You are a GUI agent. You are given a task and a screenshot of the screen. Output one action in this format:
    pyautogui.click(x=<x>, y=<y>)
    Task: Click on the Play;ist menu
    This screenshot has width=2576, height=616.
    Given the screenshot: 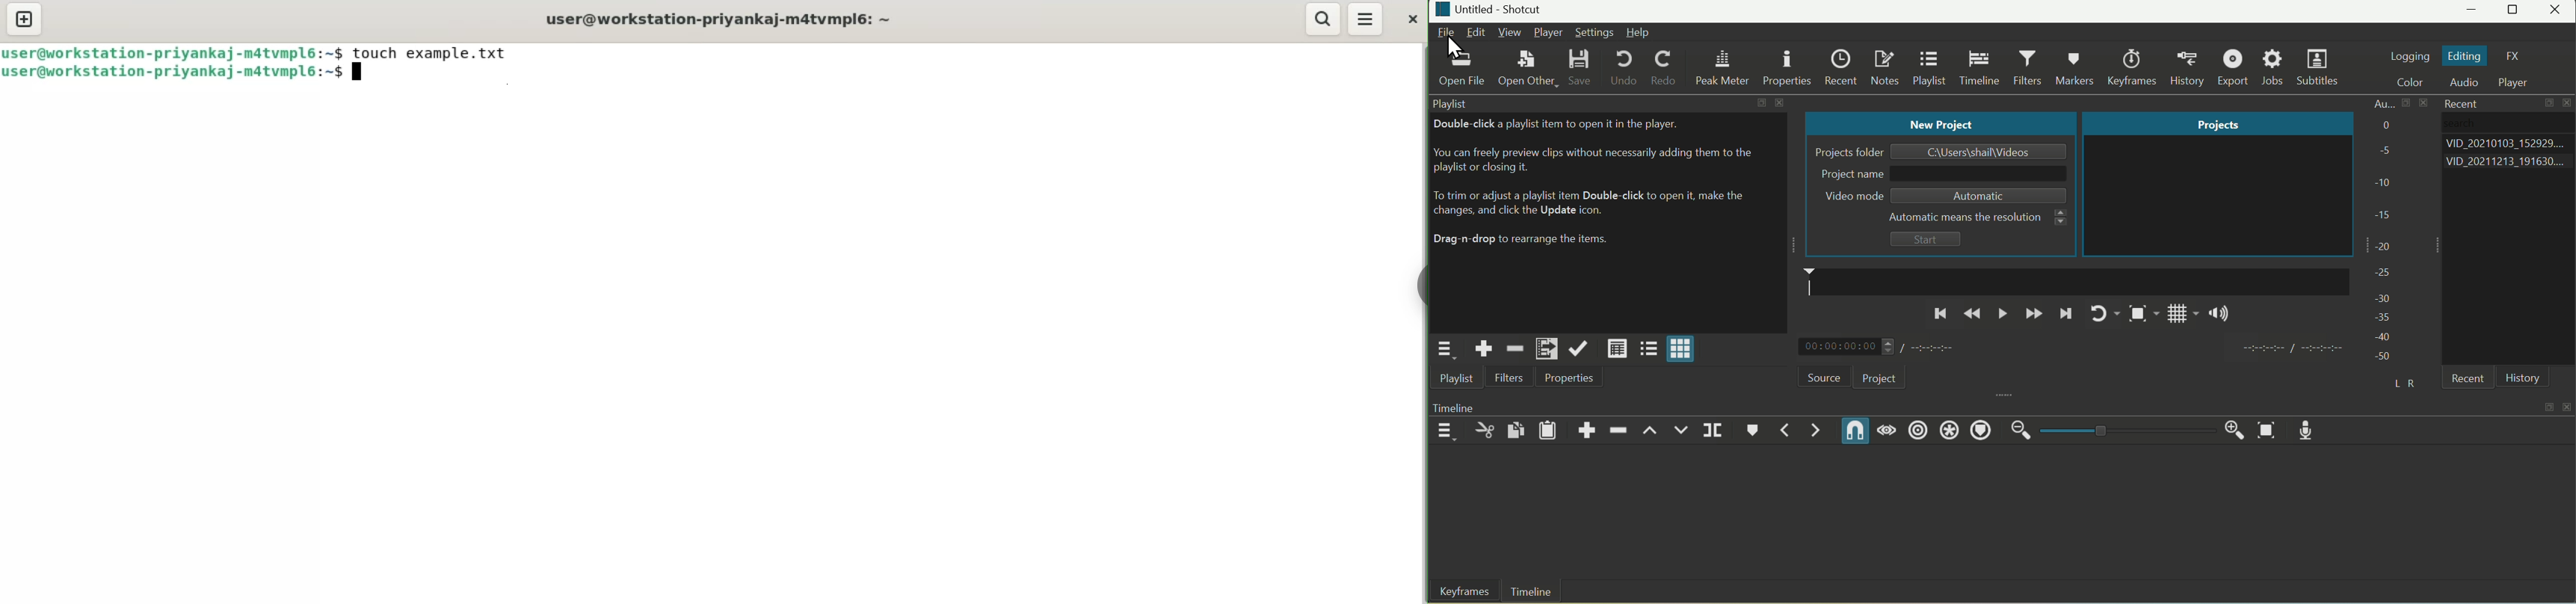 What is the action you would take?
    pyautogui.click(x=1443, y=350)
    